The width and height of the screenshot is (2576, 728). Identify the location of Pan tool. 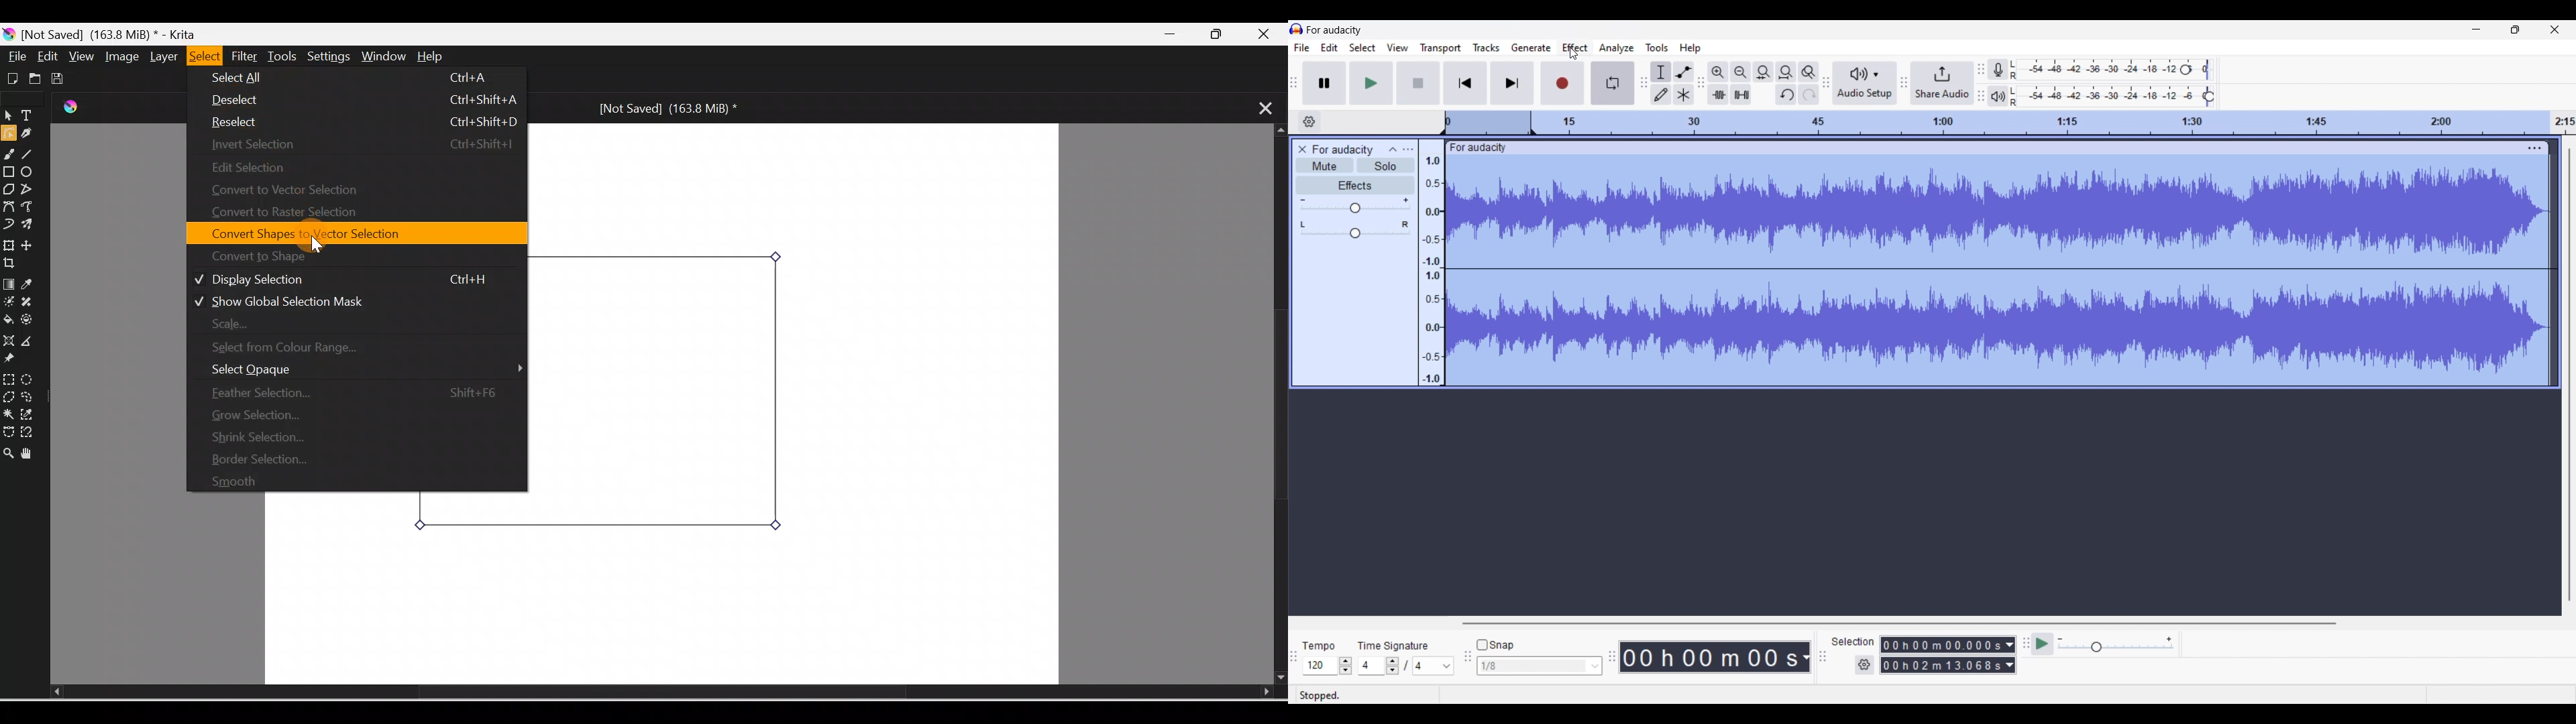
(30, 451).